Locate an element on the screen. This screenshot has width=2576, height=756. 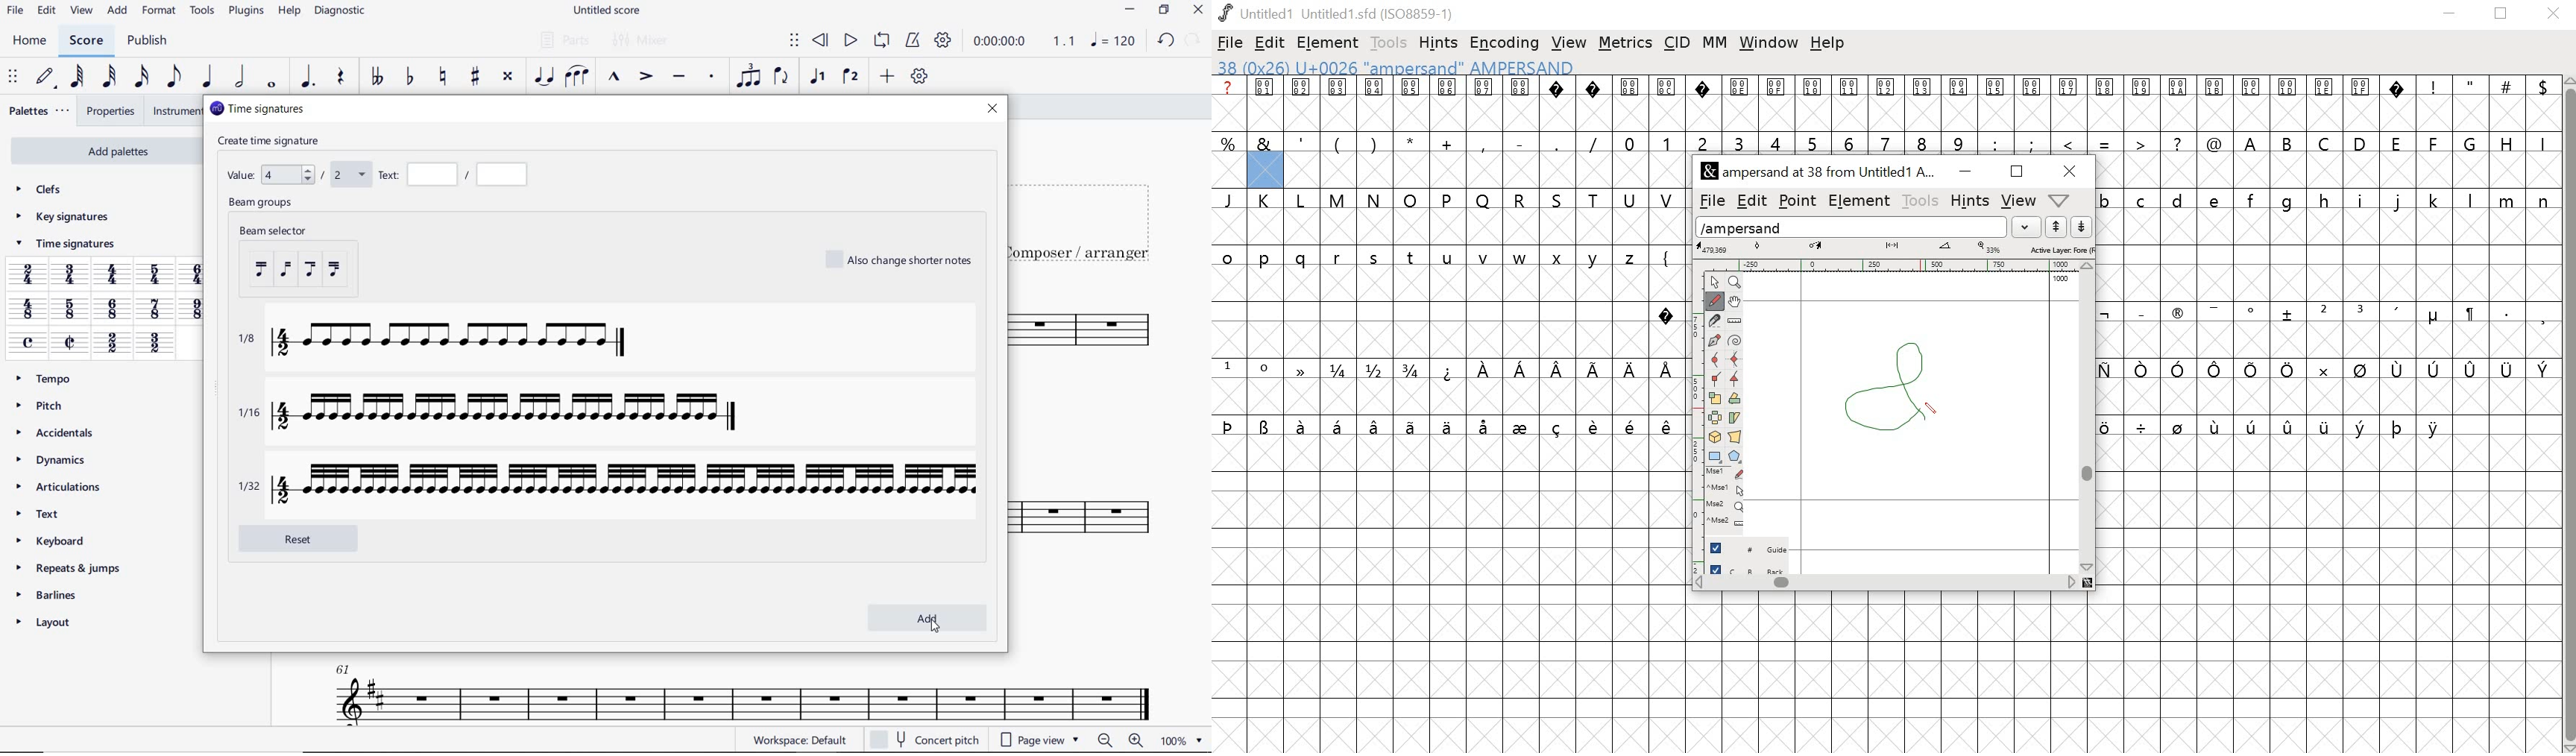
selection toggle Back is located at coordinates (1754, 567).